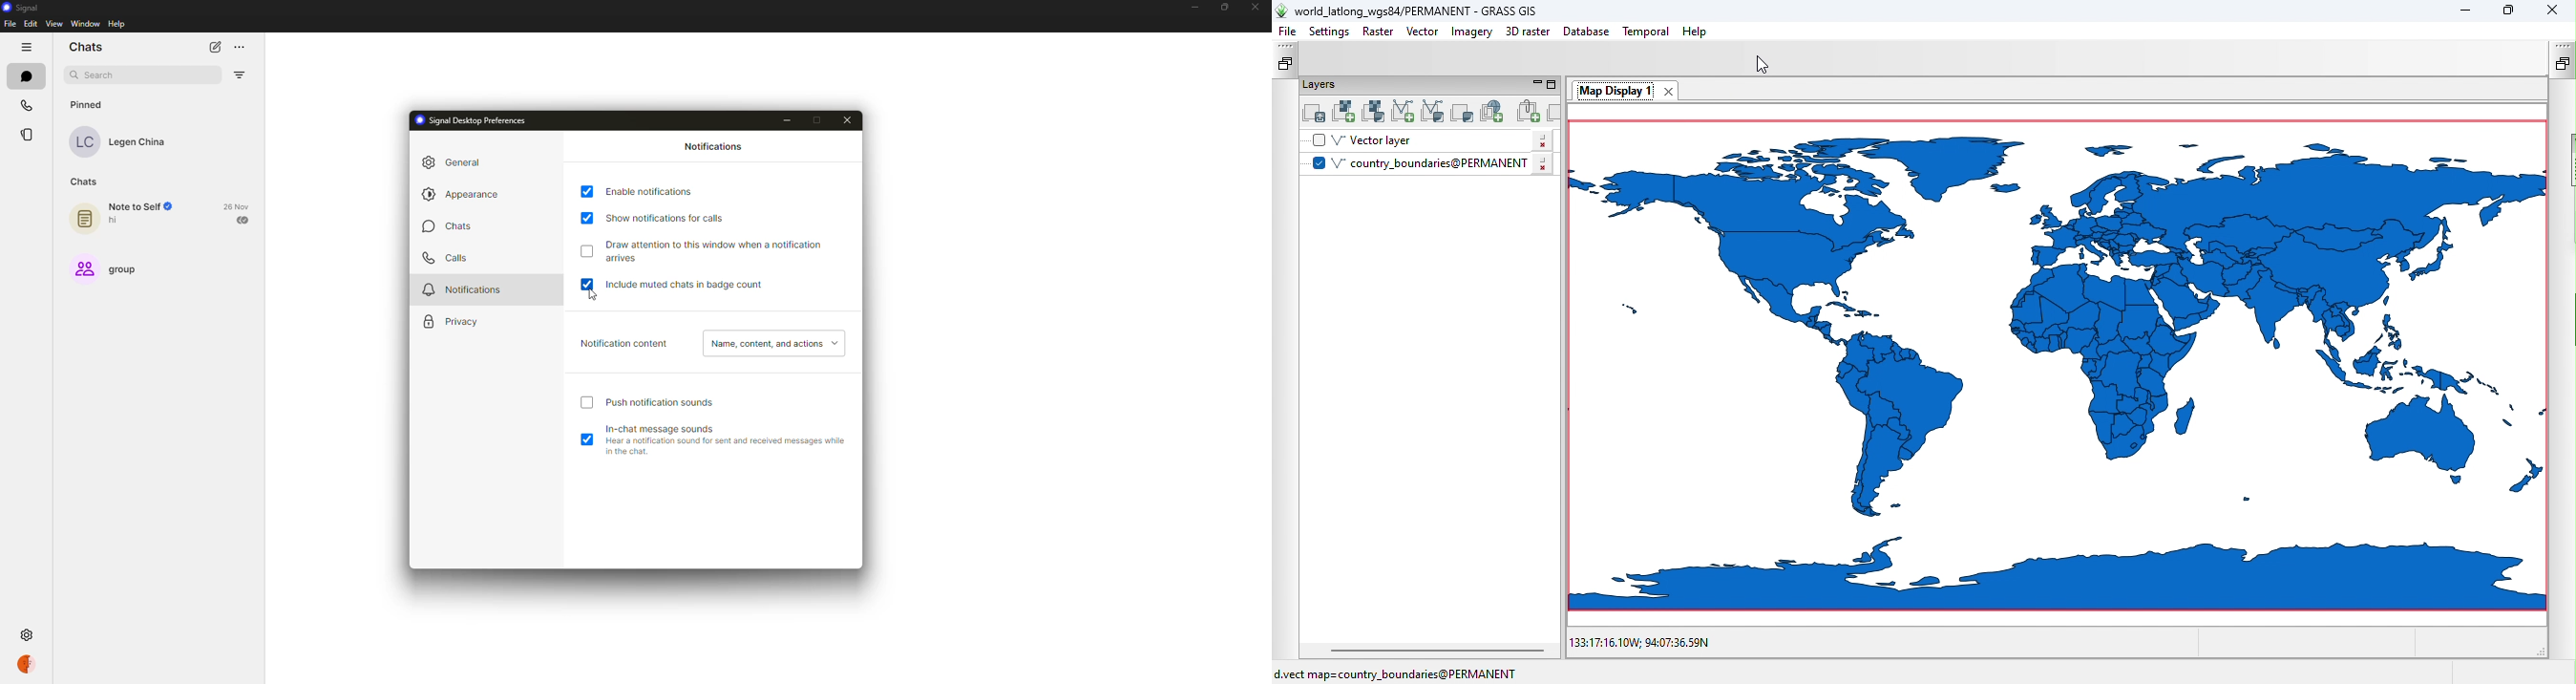  Describe the element at coordinates (138, 142) in the screenshot. I see `Legen China` at that location.